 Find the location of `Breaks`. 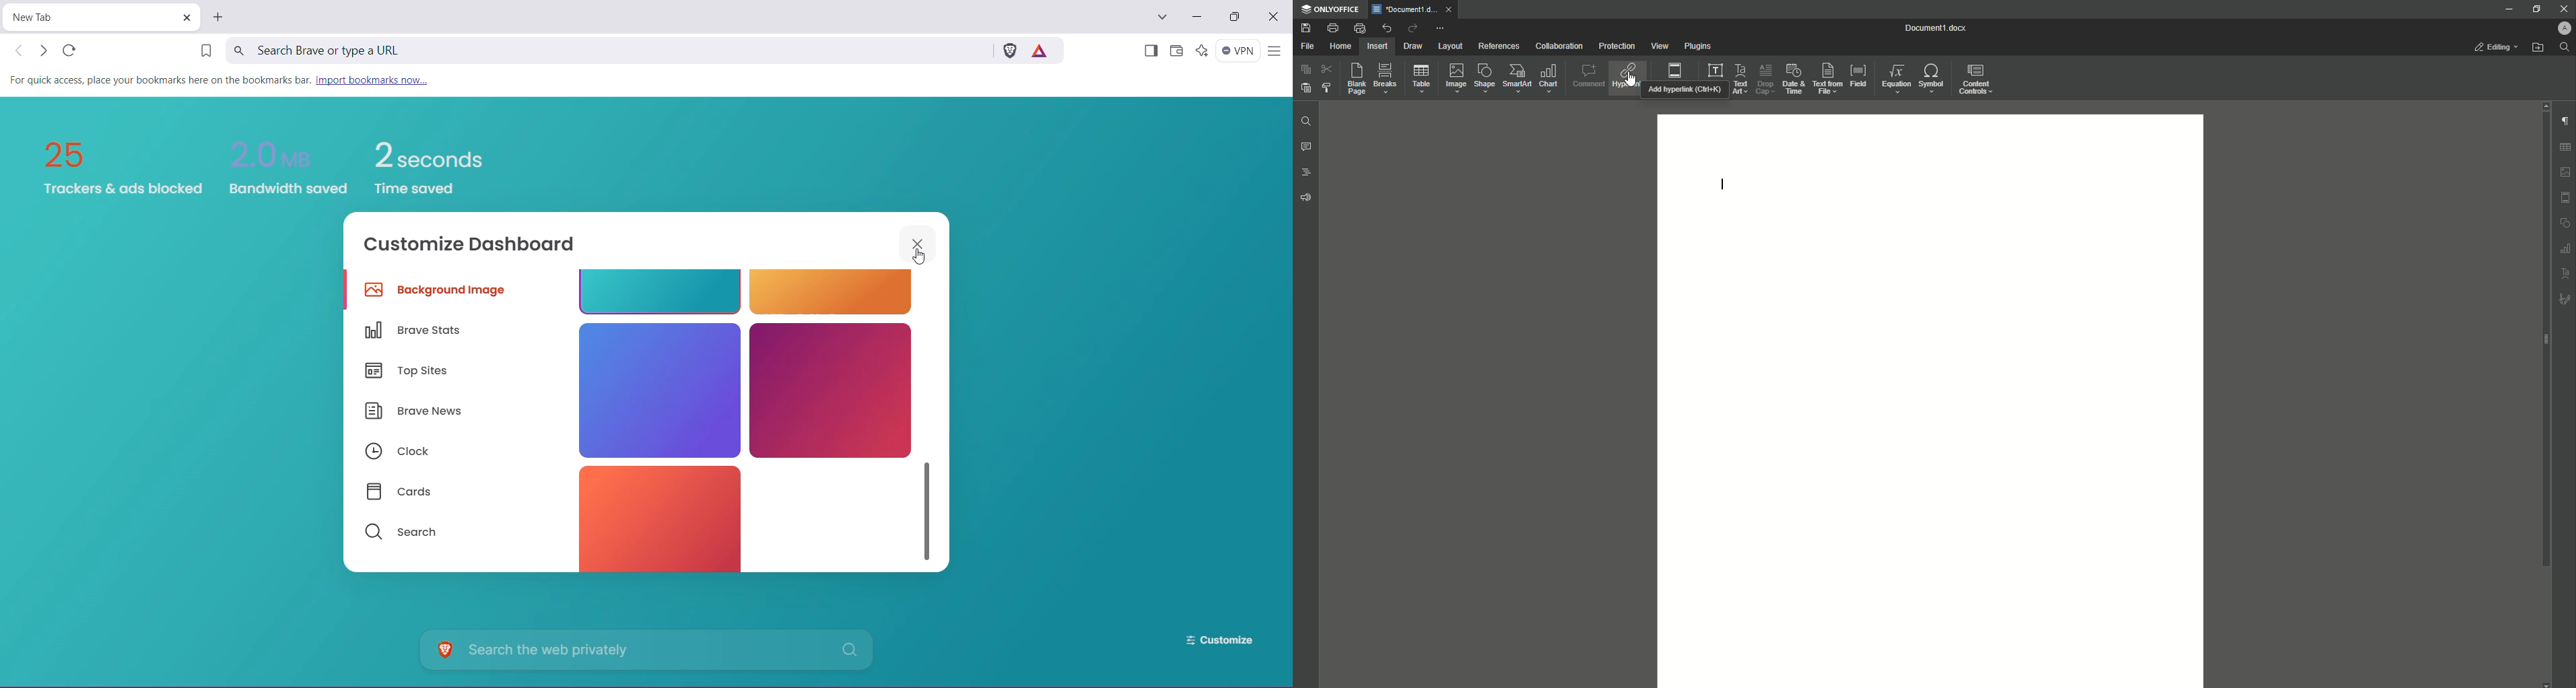

Breaks is located at coordinates (1387, 78).